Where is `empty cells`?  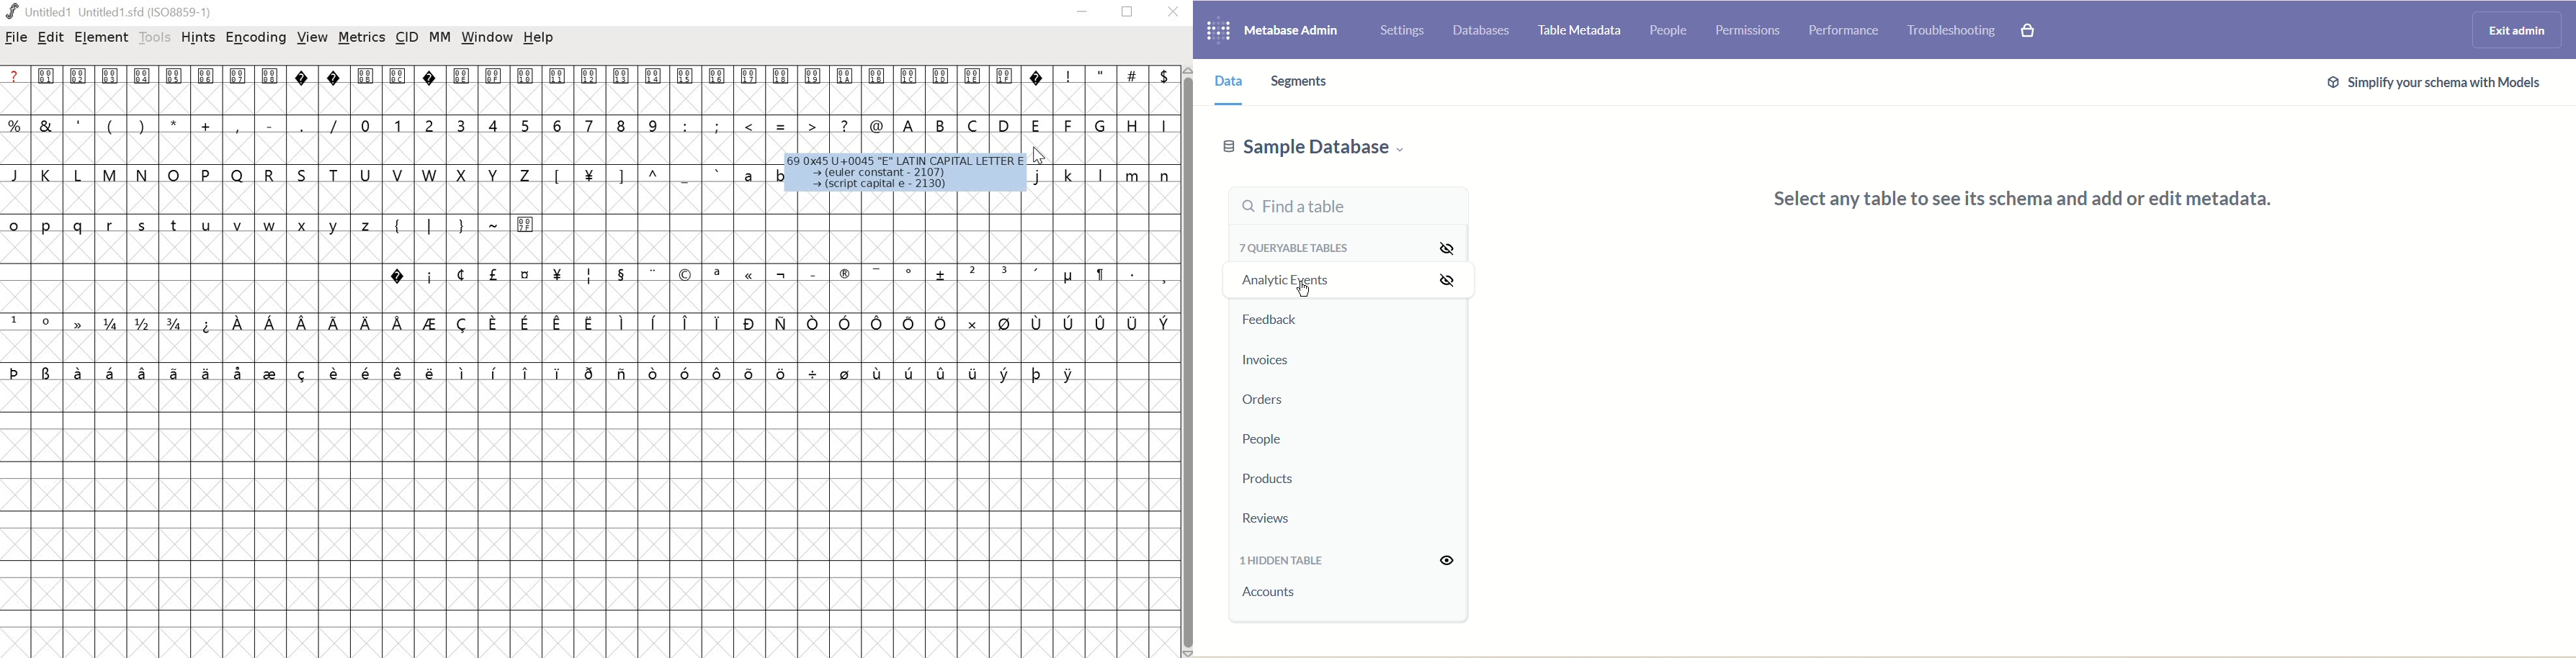 empty cells is located at coordinates (588, 298).